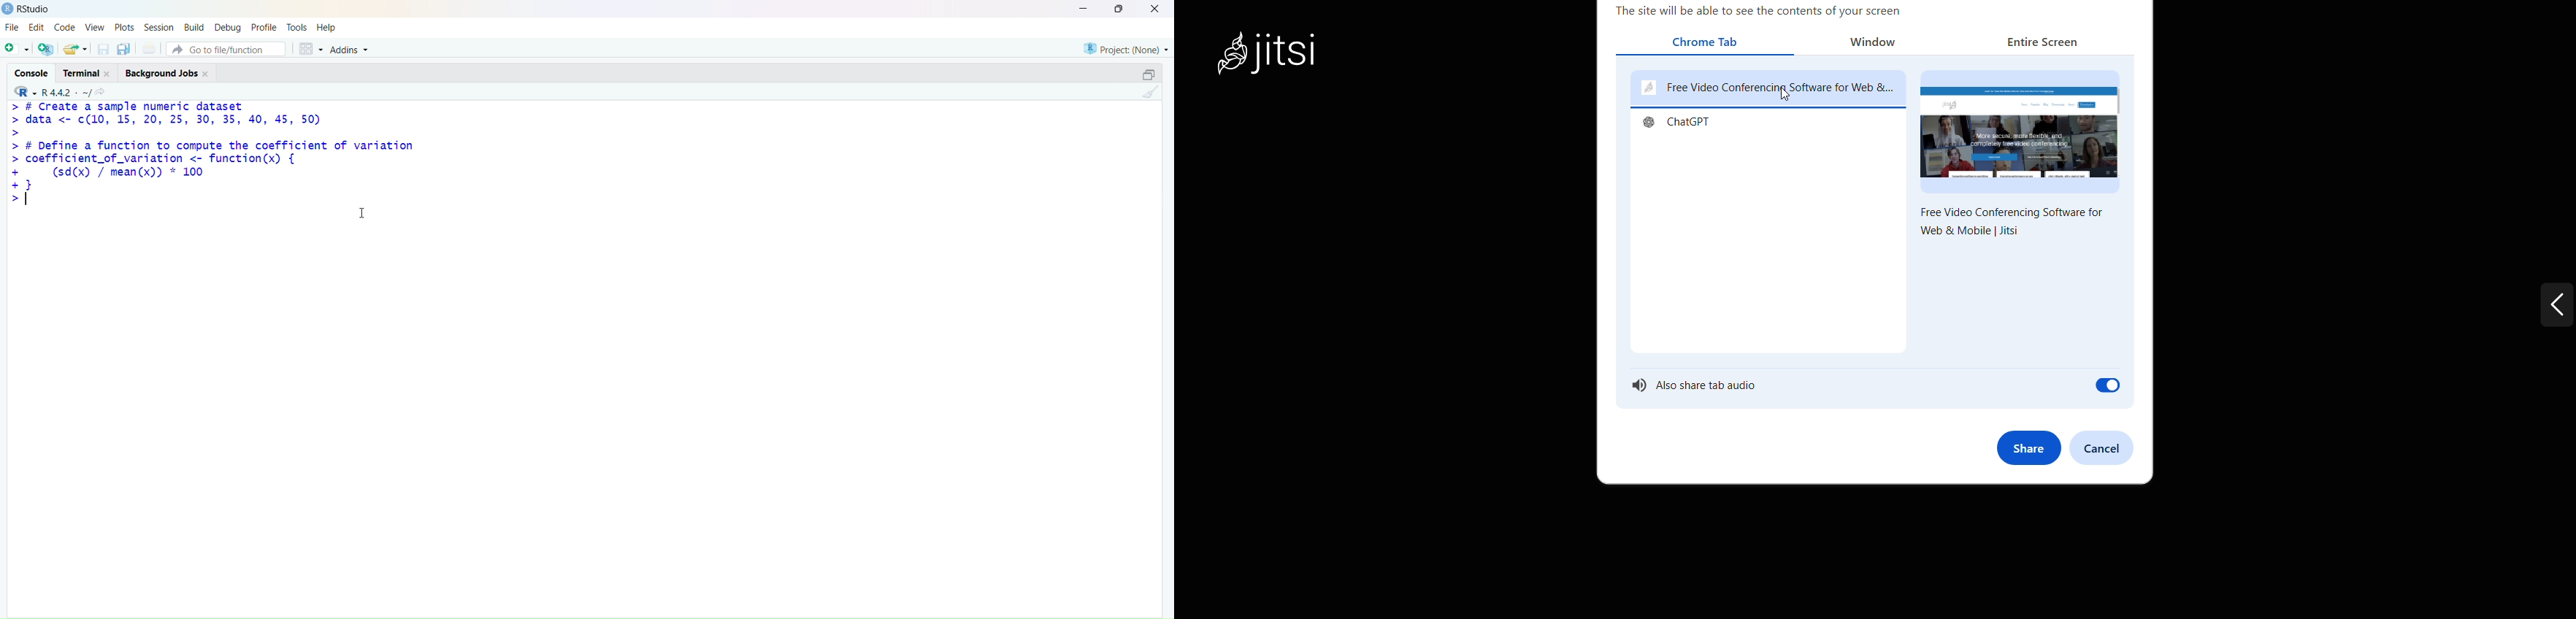  What do you see at coordinates (124, 49) in the screenshot?
I see `copy` at bounding box center [124, 49].